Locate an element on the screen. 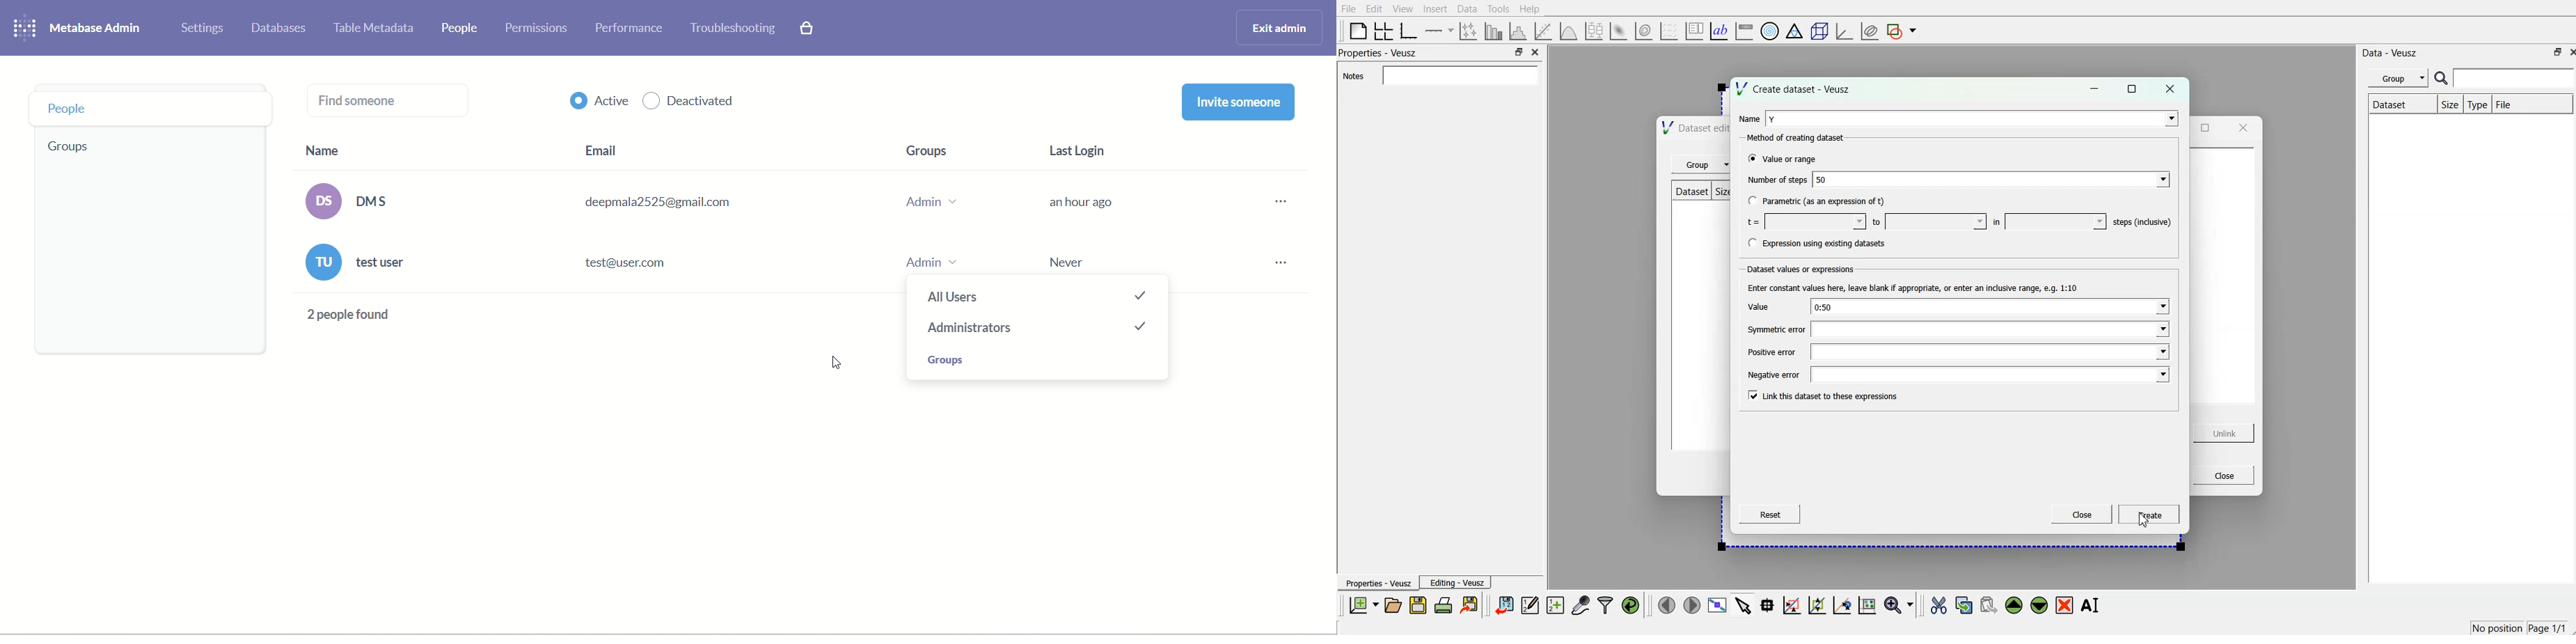  arrange the graph is located at coordinates (1384, 30).